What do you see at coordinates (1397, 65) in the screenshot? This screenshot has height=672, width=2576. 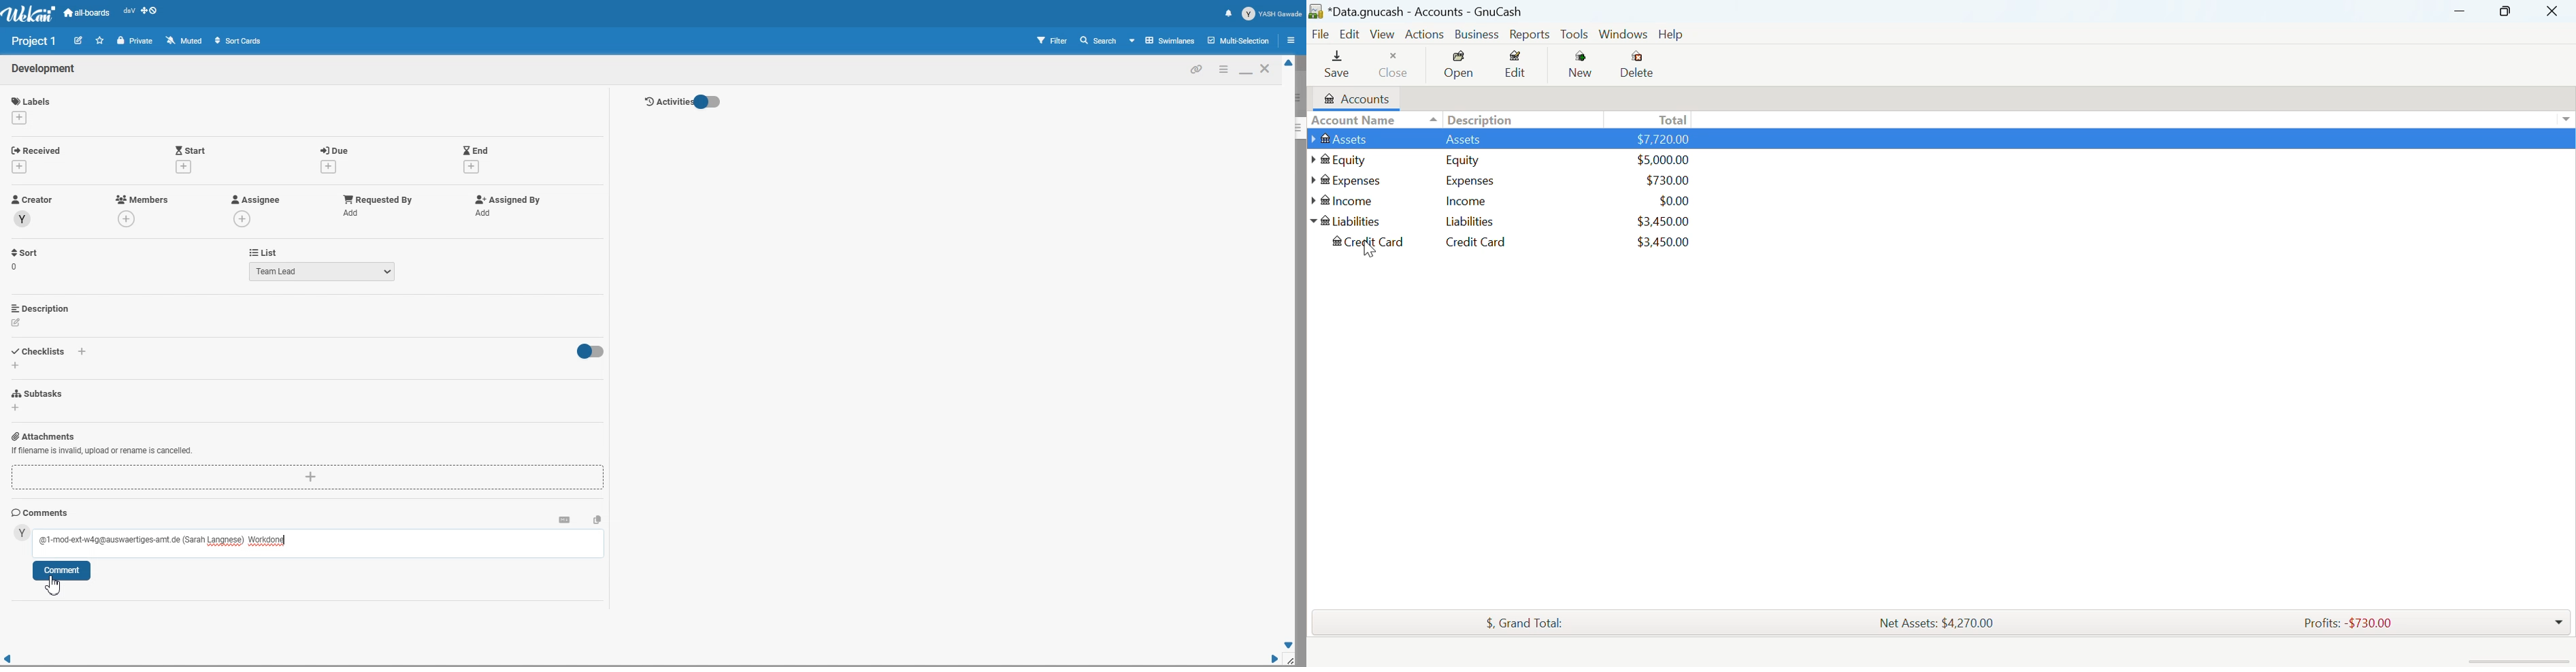 I see `Close` at bounding box center [1397, 65].